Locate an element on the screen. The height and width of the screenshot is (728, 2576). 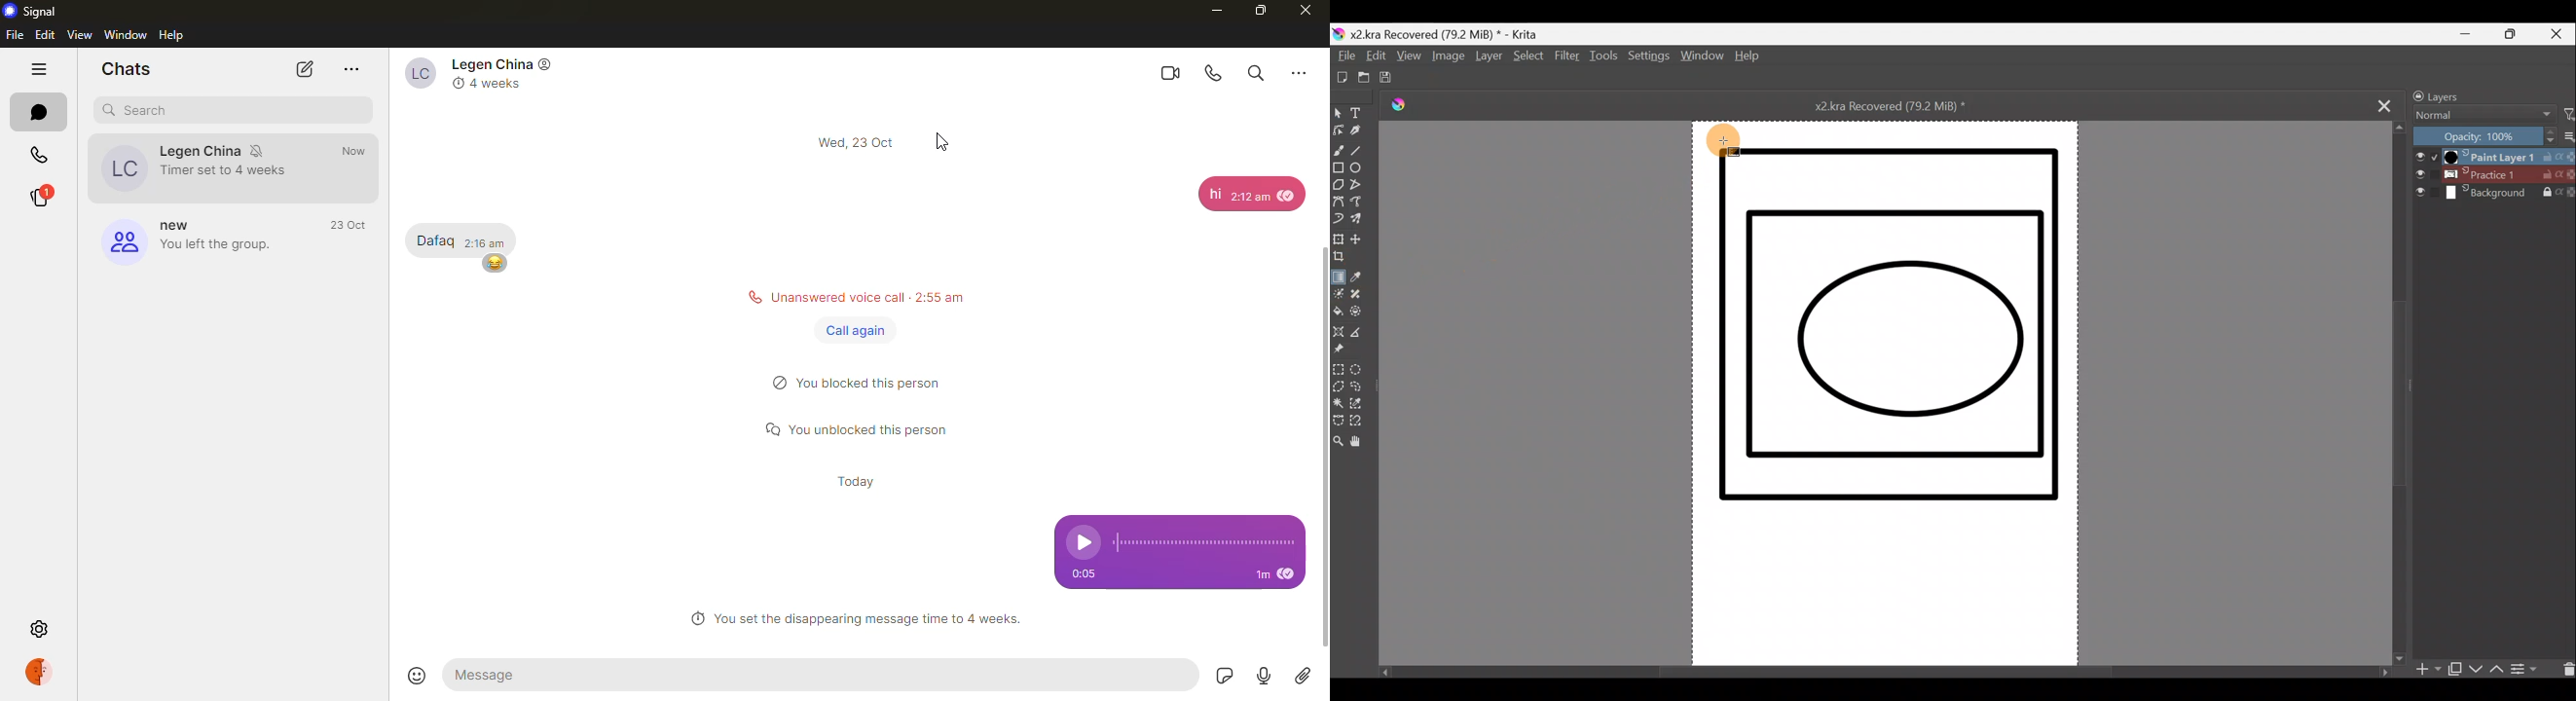
search is located at coordinates (1256, 72).